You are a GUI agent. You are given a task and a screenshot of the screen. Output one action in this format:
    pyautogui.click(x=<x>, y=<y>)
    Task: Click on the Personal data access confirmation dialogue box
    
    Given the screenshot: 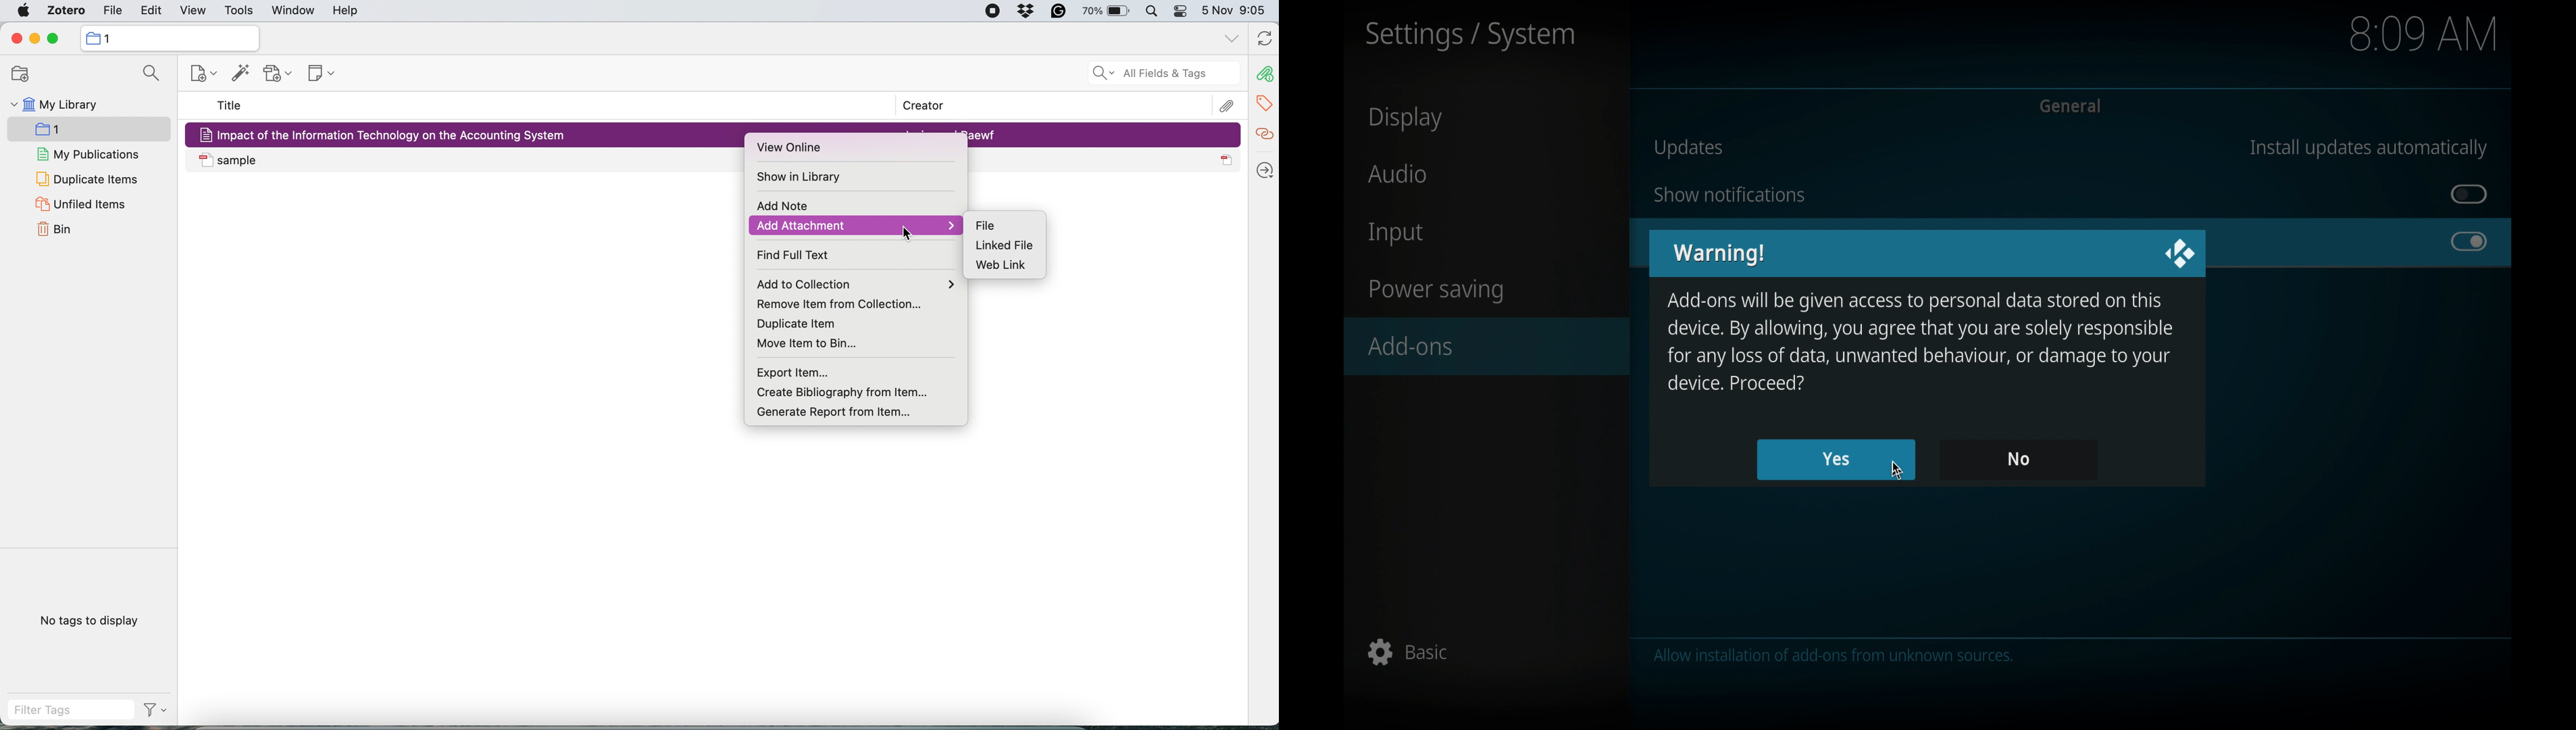 What is the action you would take?
    pyautogui.click(x=1921, y=342)
    